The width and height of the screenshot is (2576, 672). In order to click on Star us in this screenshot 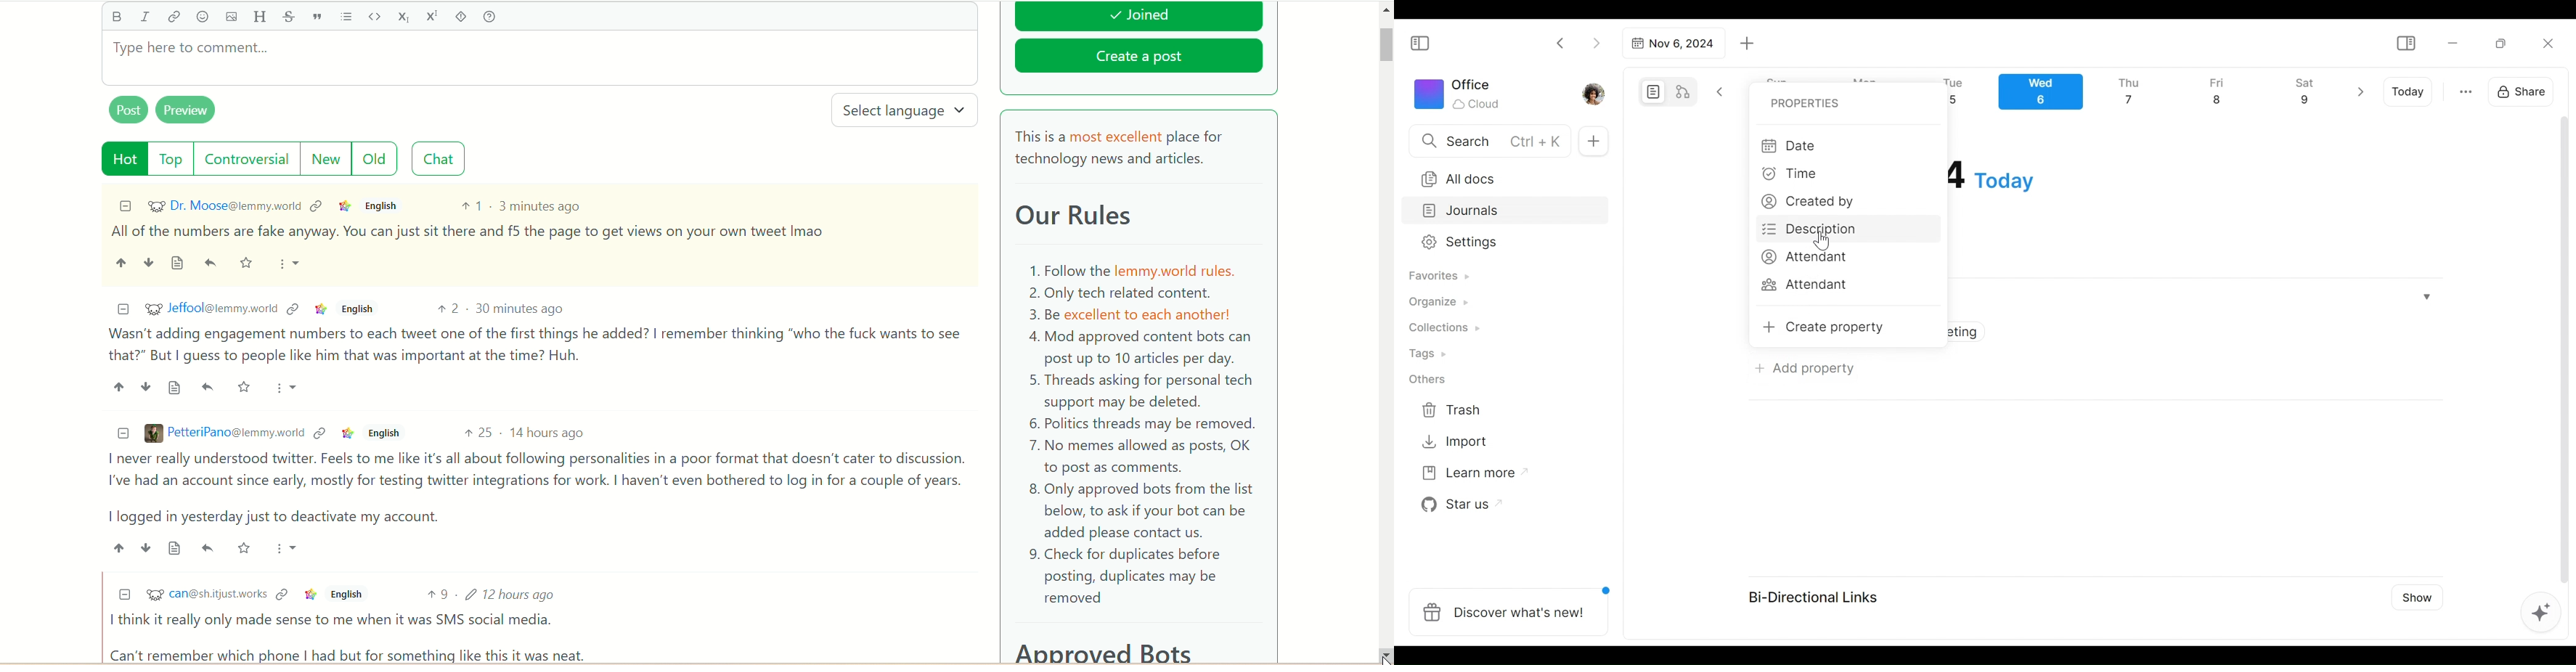, I will do `click(1458, 505)`.